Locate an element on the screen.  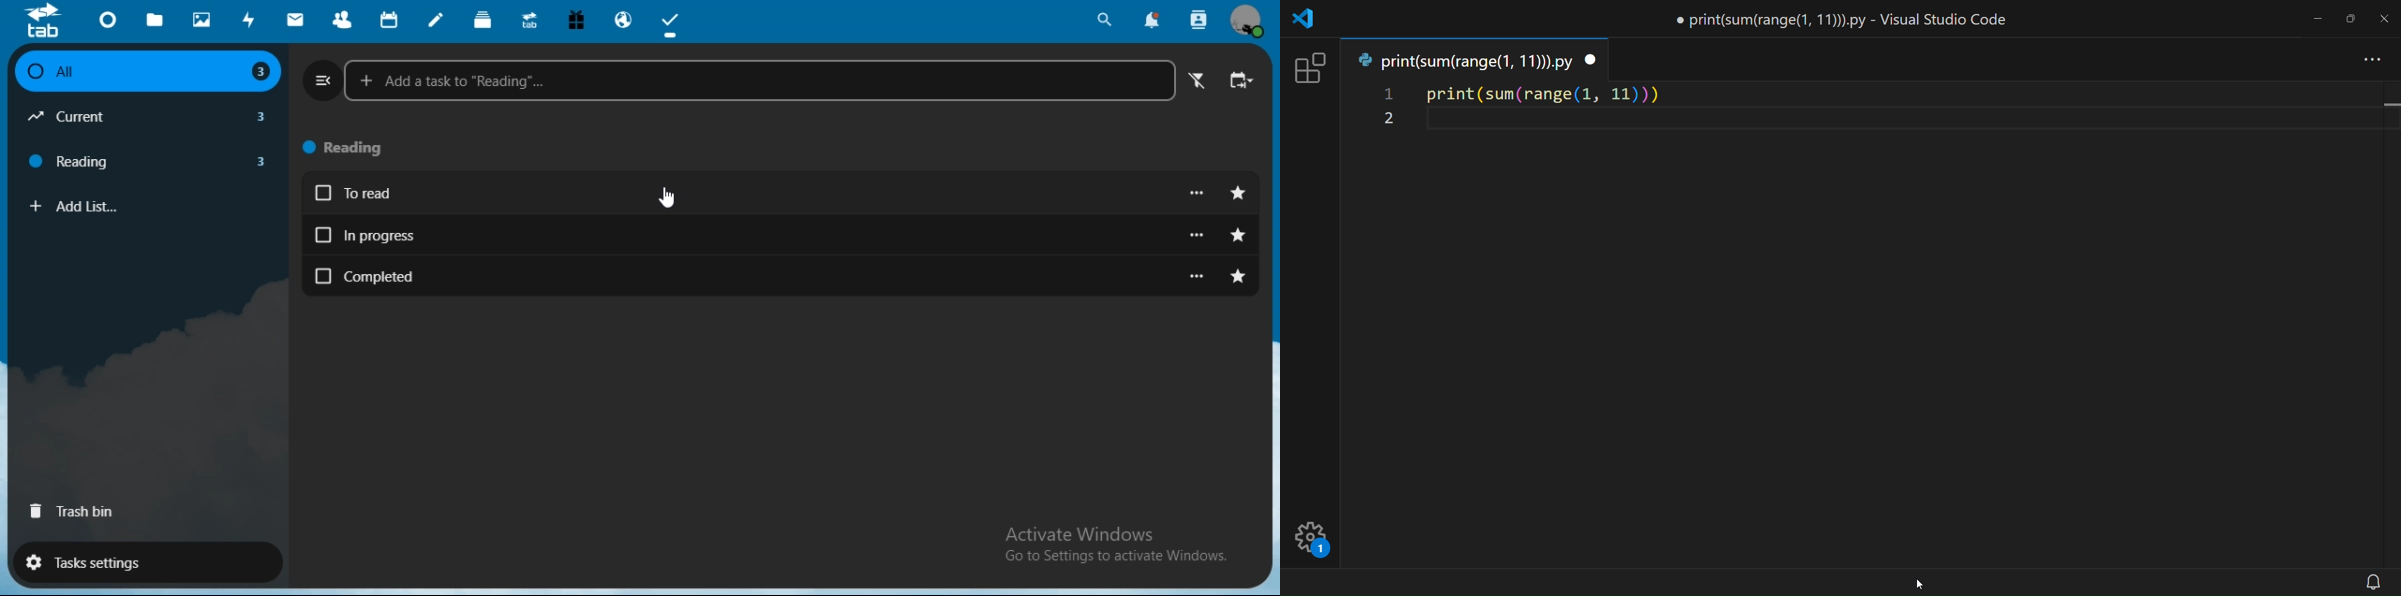
active filter is located at coordinates (1200, 83).